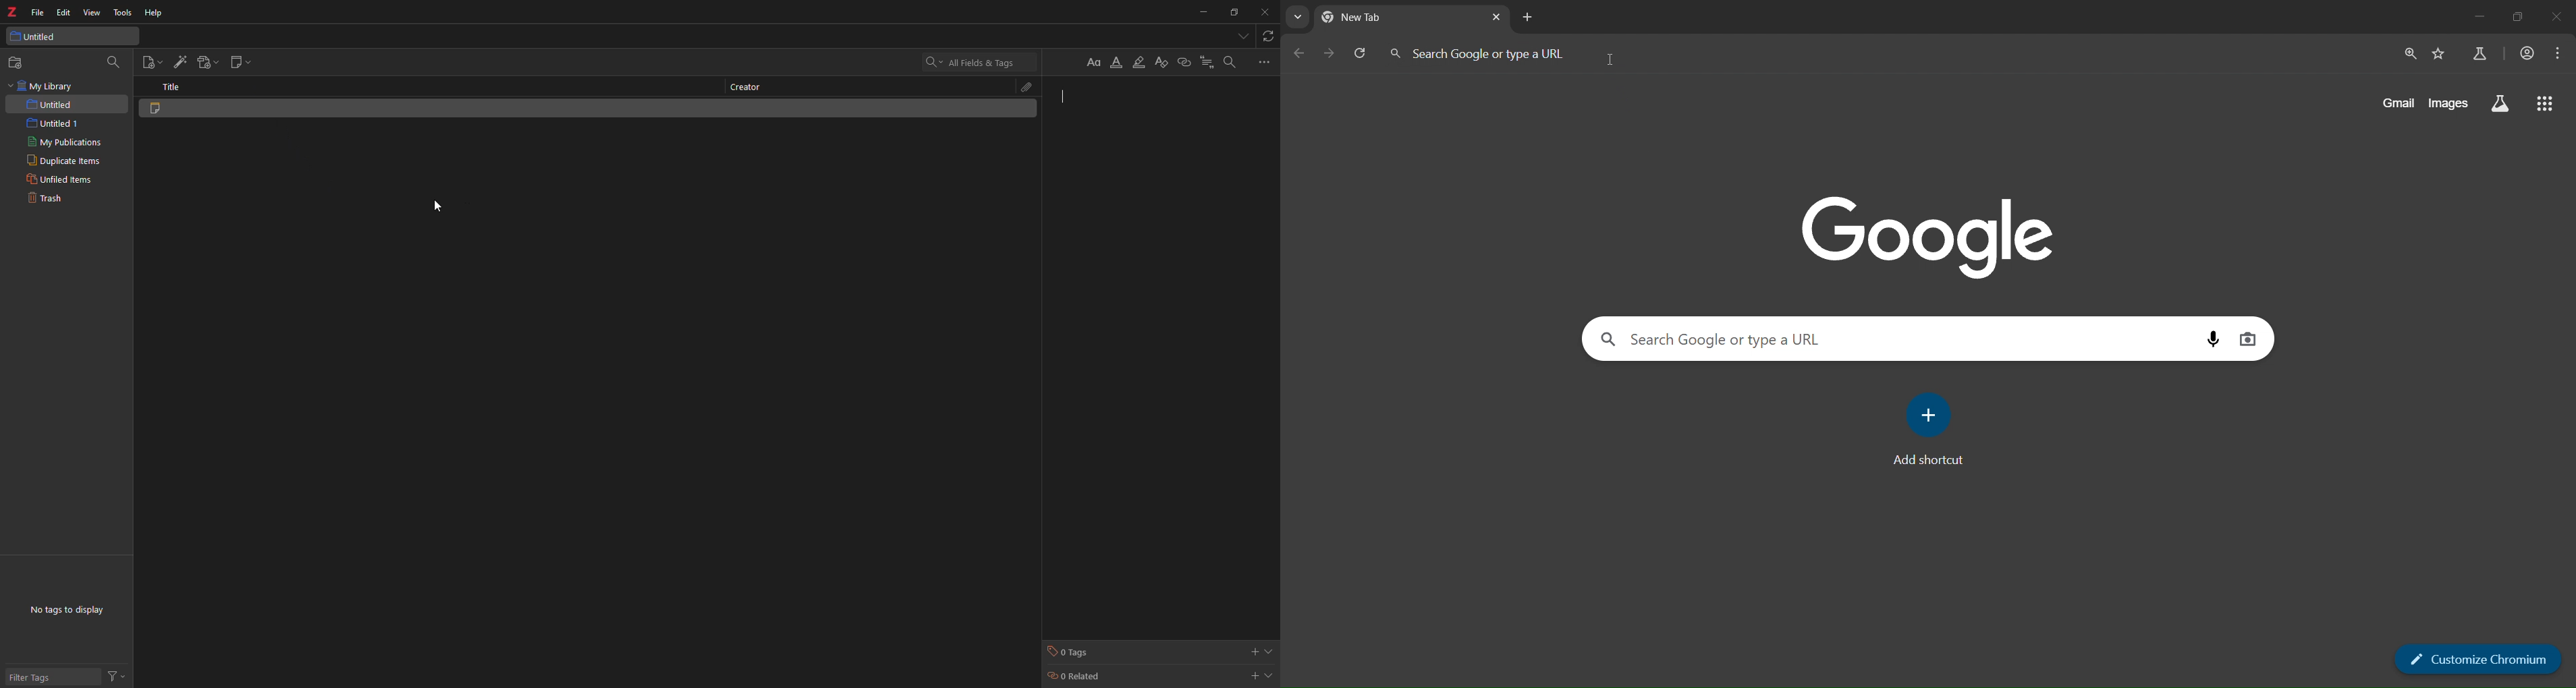 This screenshot has height=700, width=2576. I want to click on maximize/restore, so click(2515, 16).